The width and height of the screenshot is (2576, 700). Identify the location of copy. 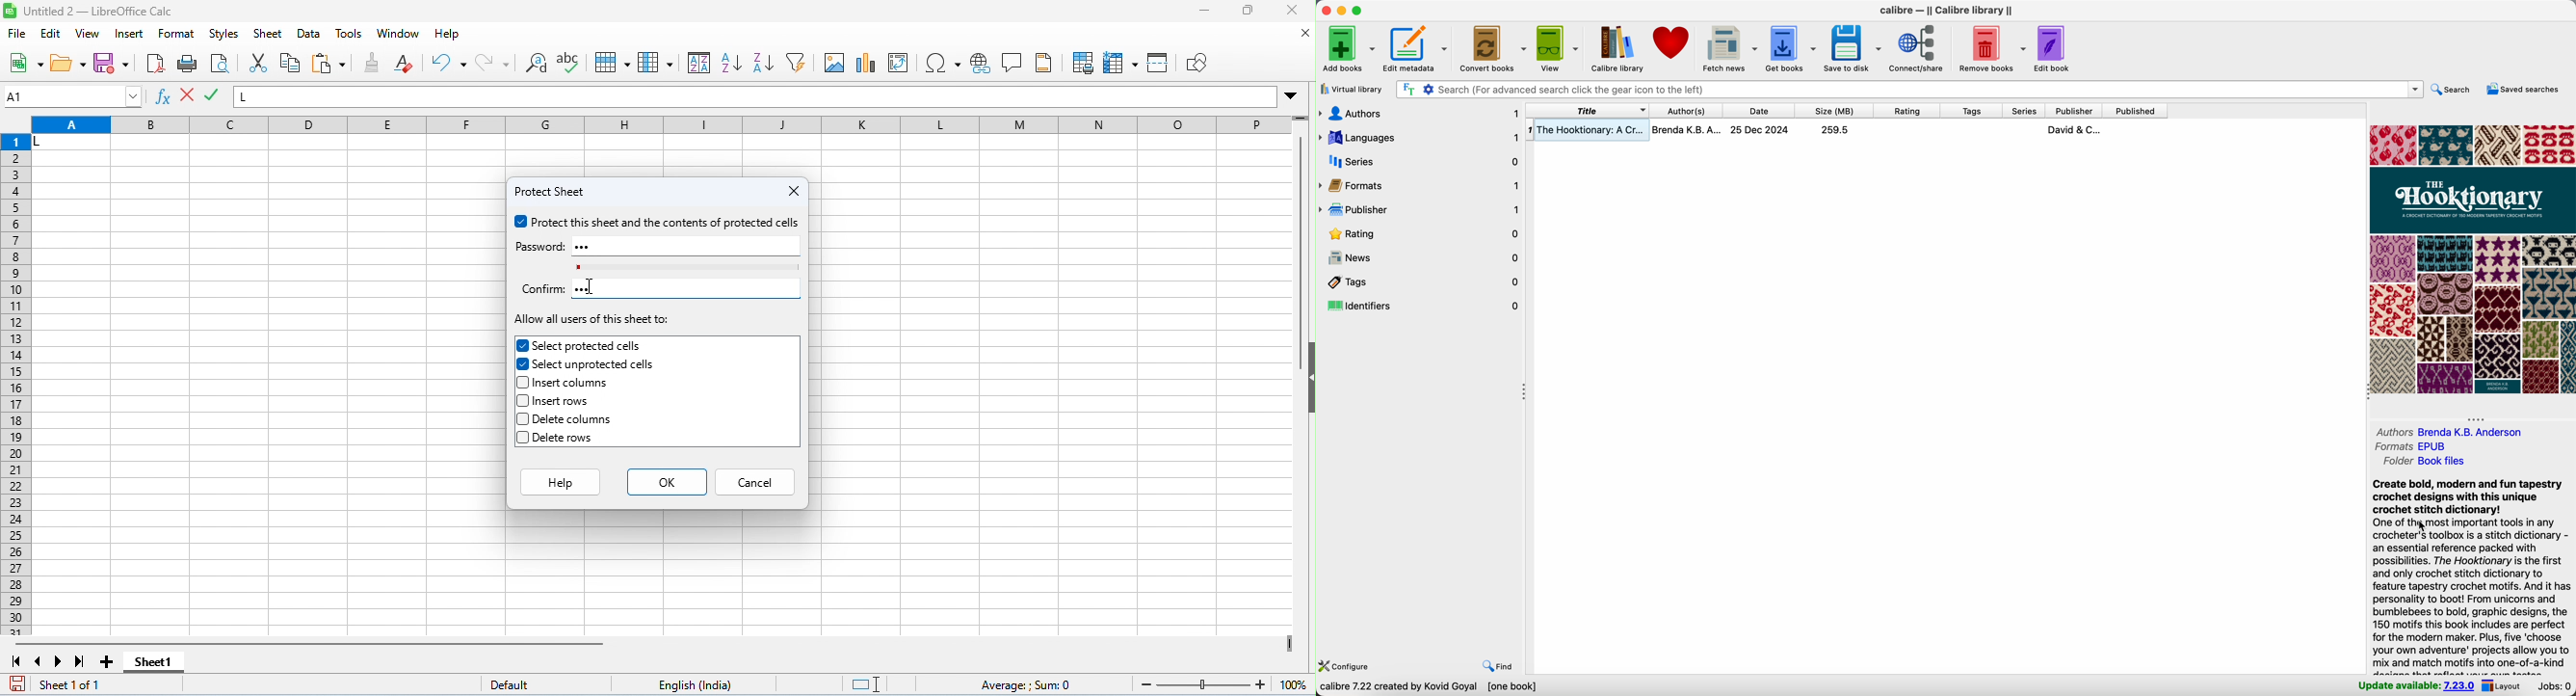
(290, 63).